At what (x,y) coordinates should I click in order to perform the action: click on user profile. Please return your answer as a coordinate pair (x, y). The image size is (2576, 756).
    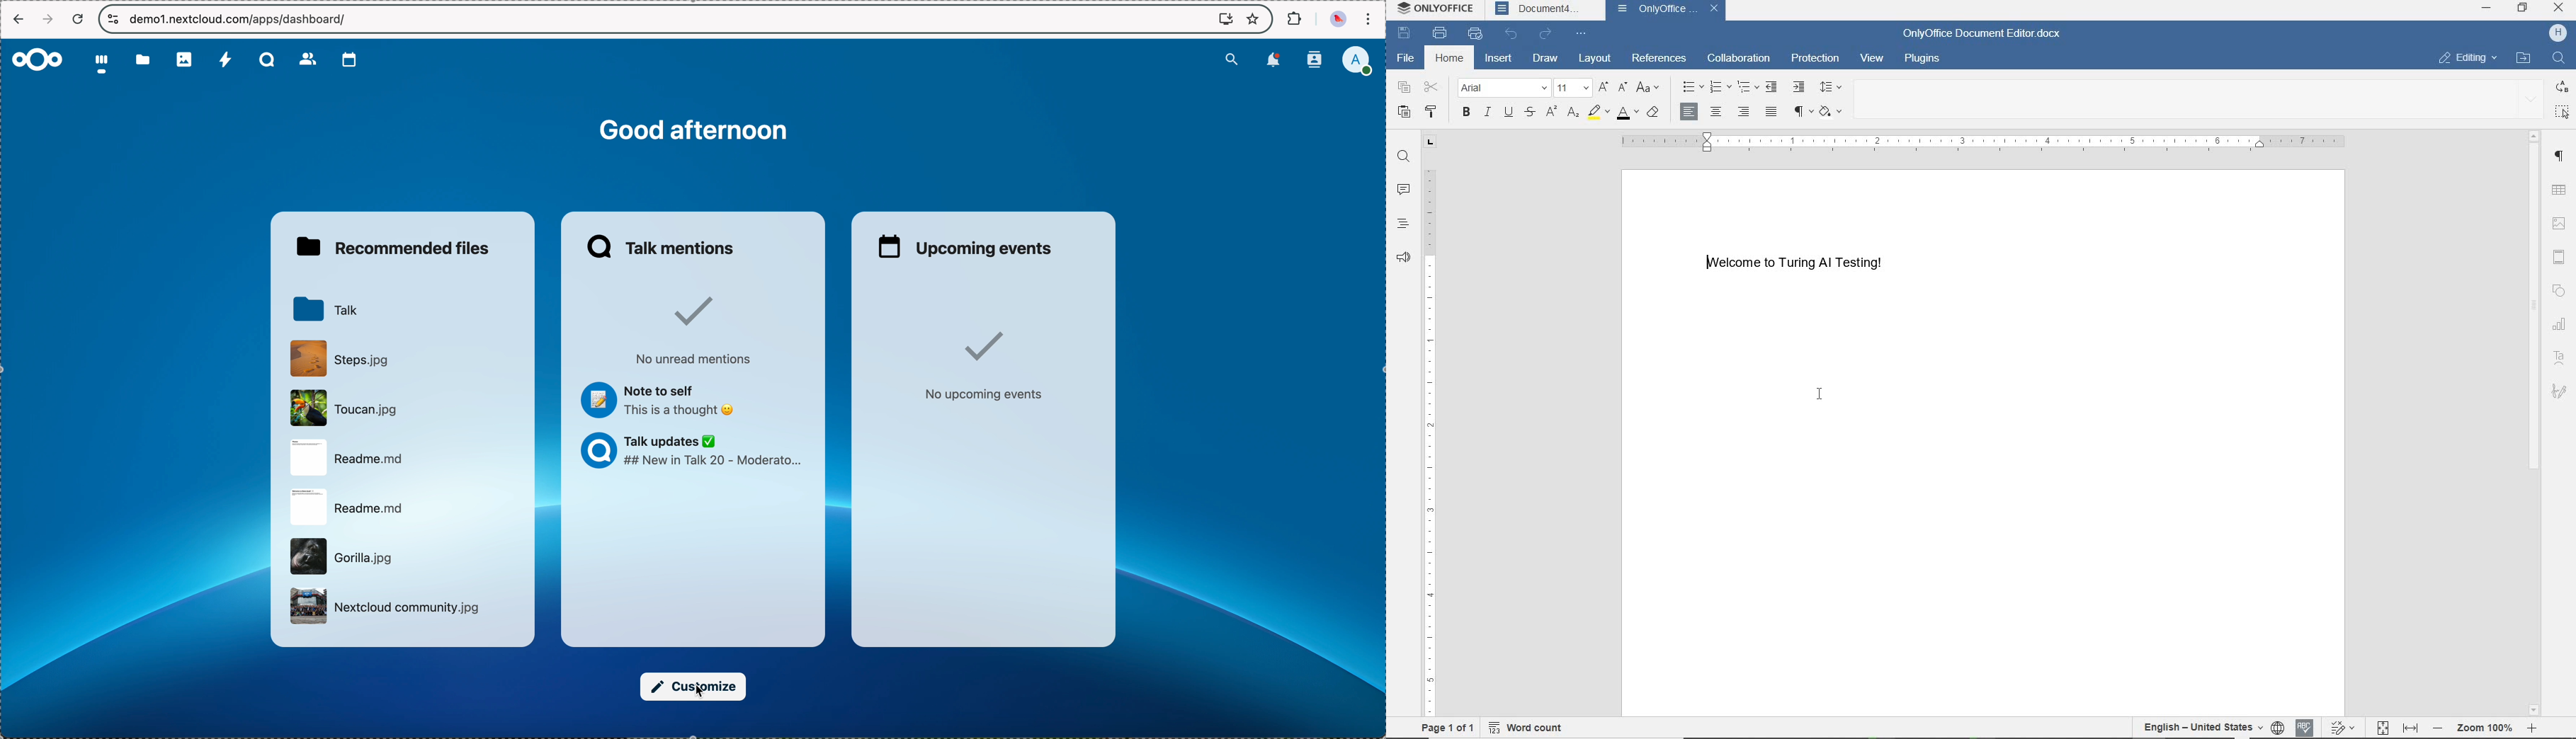
    Looking at the image, I should click on (1360, 60).